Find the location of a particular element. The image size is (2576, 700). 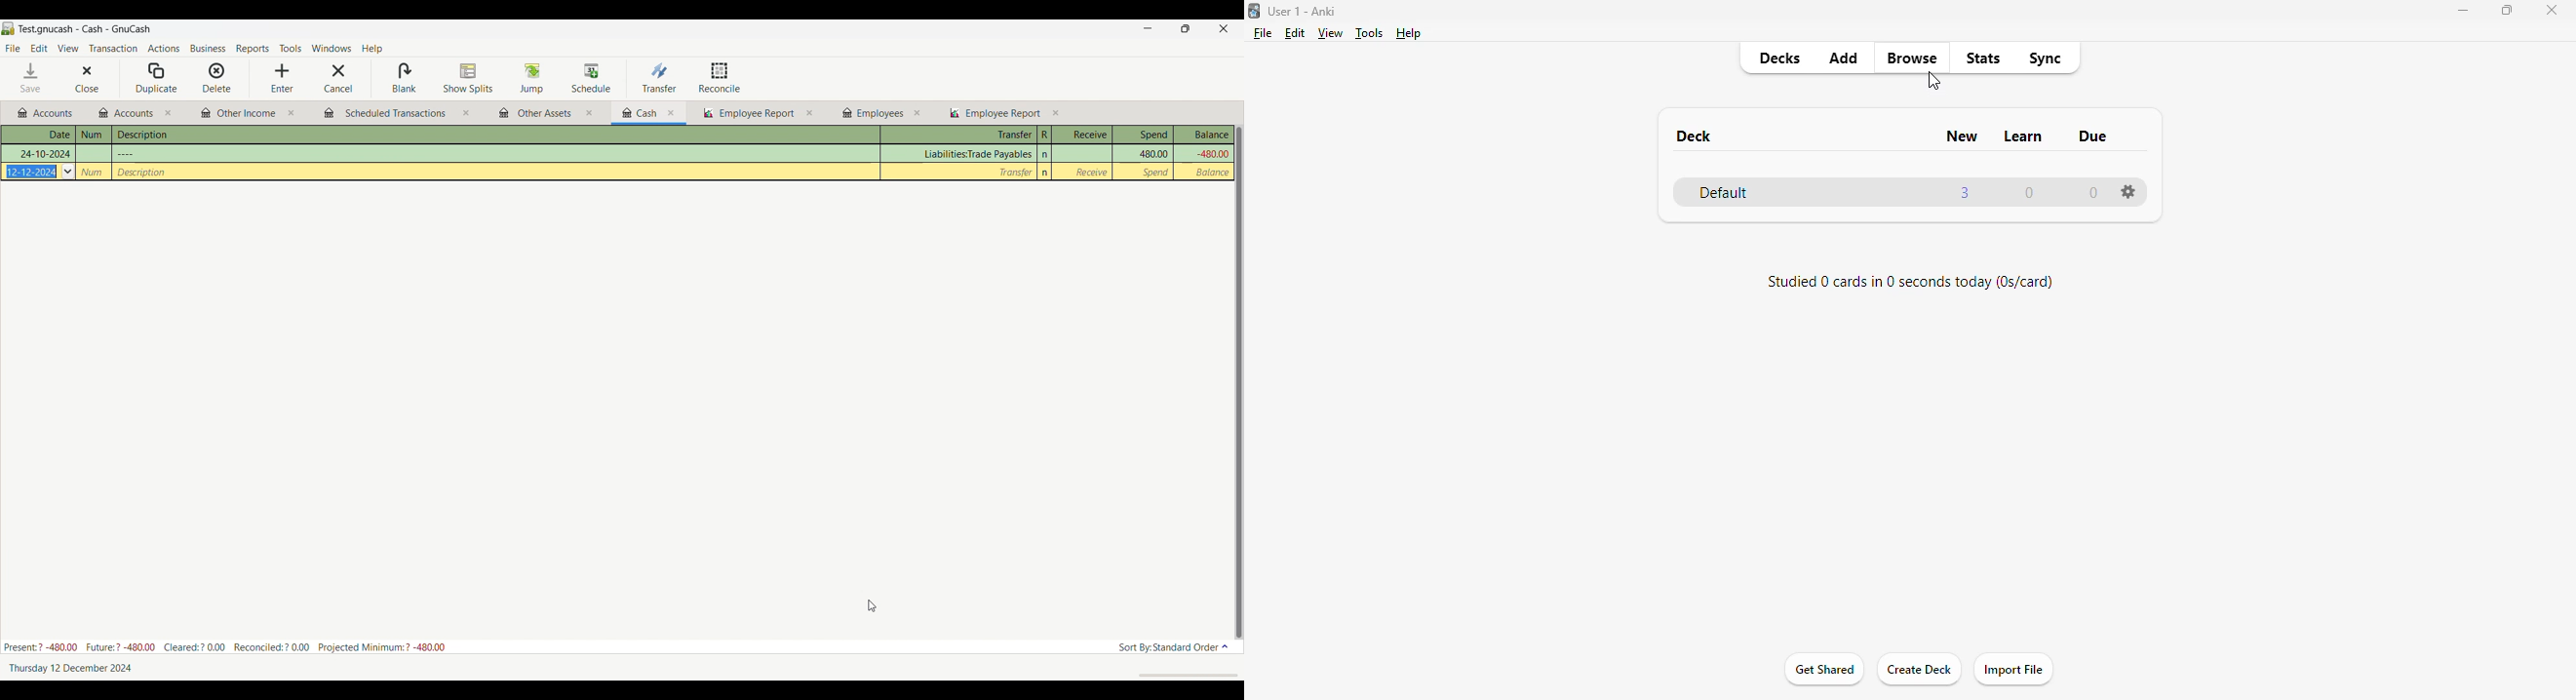

close is located at coordinates (1057, 113).